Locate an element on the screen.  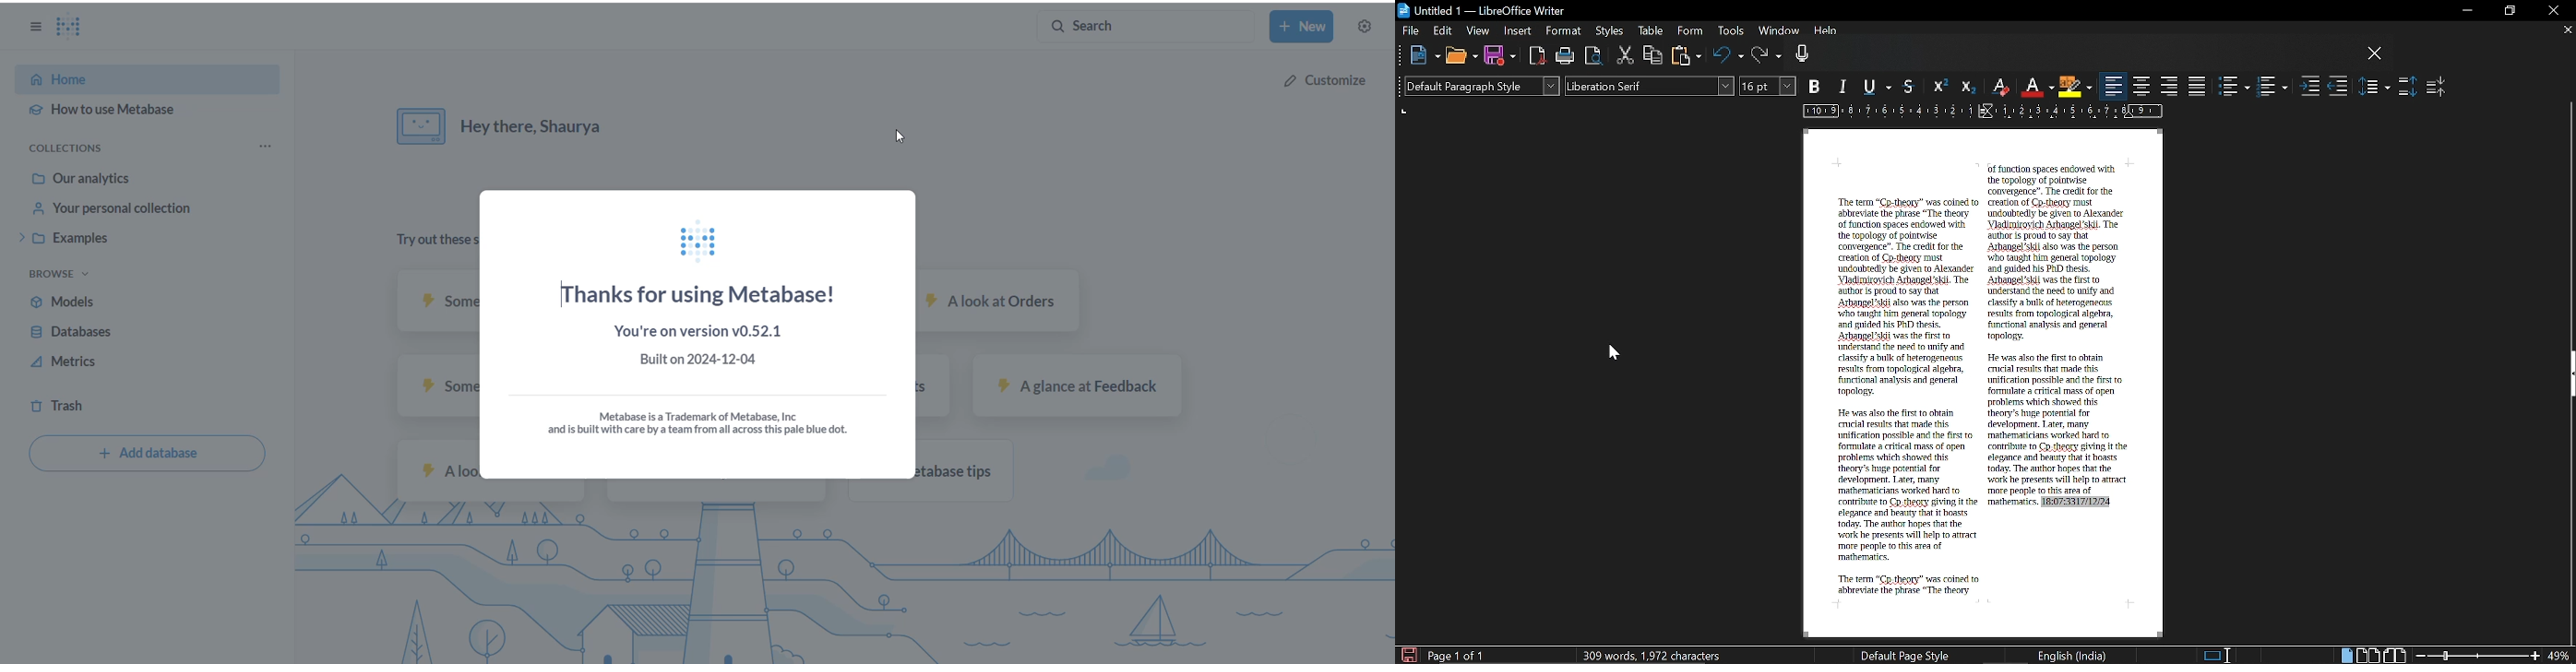
Subscript is located at coordinates (1966, 87).